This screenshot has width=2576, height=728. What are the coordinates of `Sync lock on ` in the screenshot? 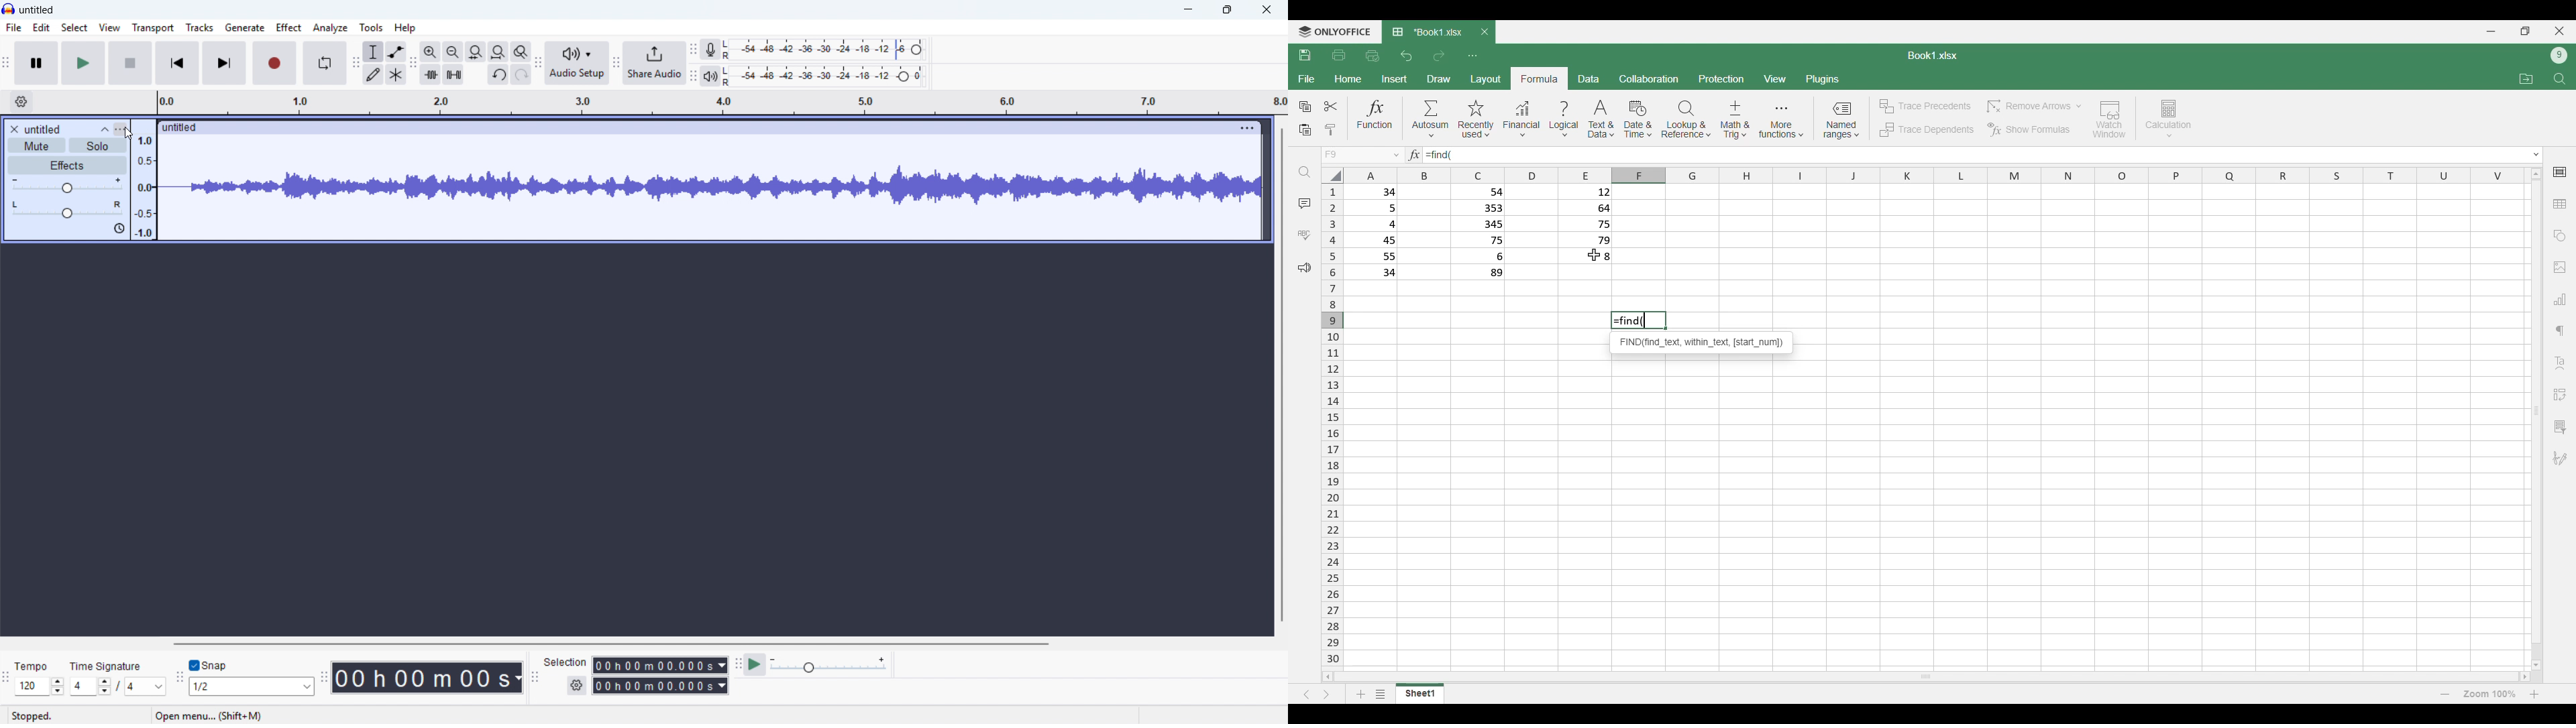 It's located at (119, 229).